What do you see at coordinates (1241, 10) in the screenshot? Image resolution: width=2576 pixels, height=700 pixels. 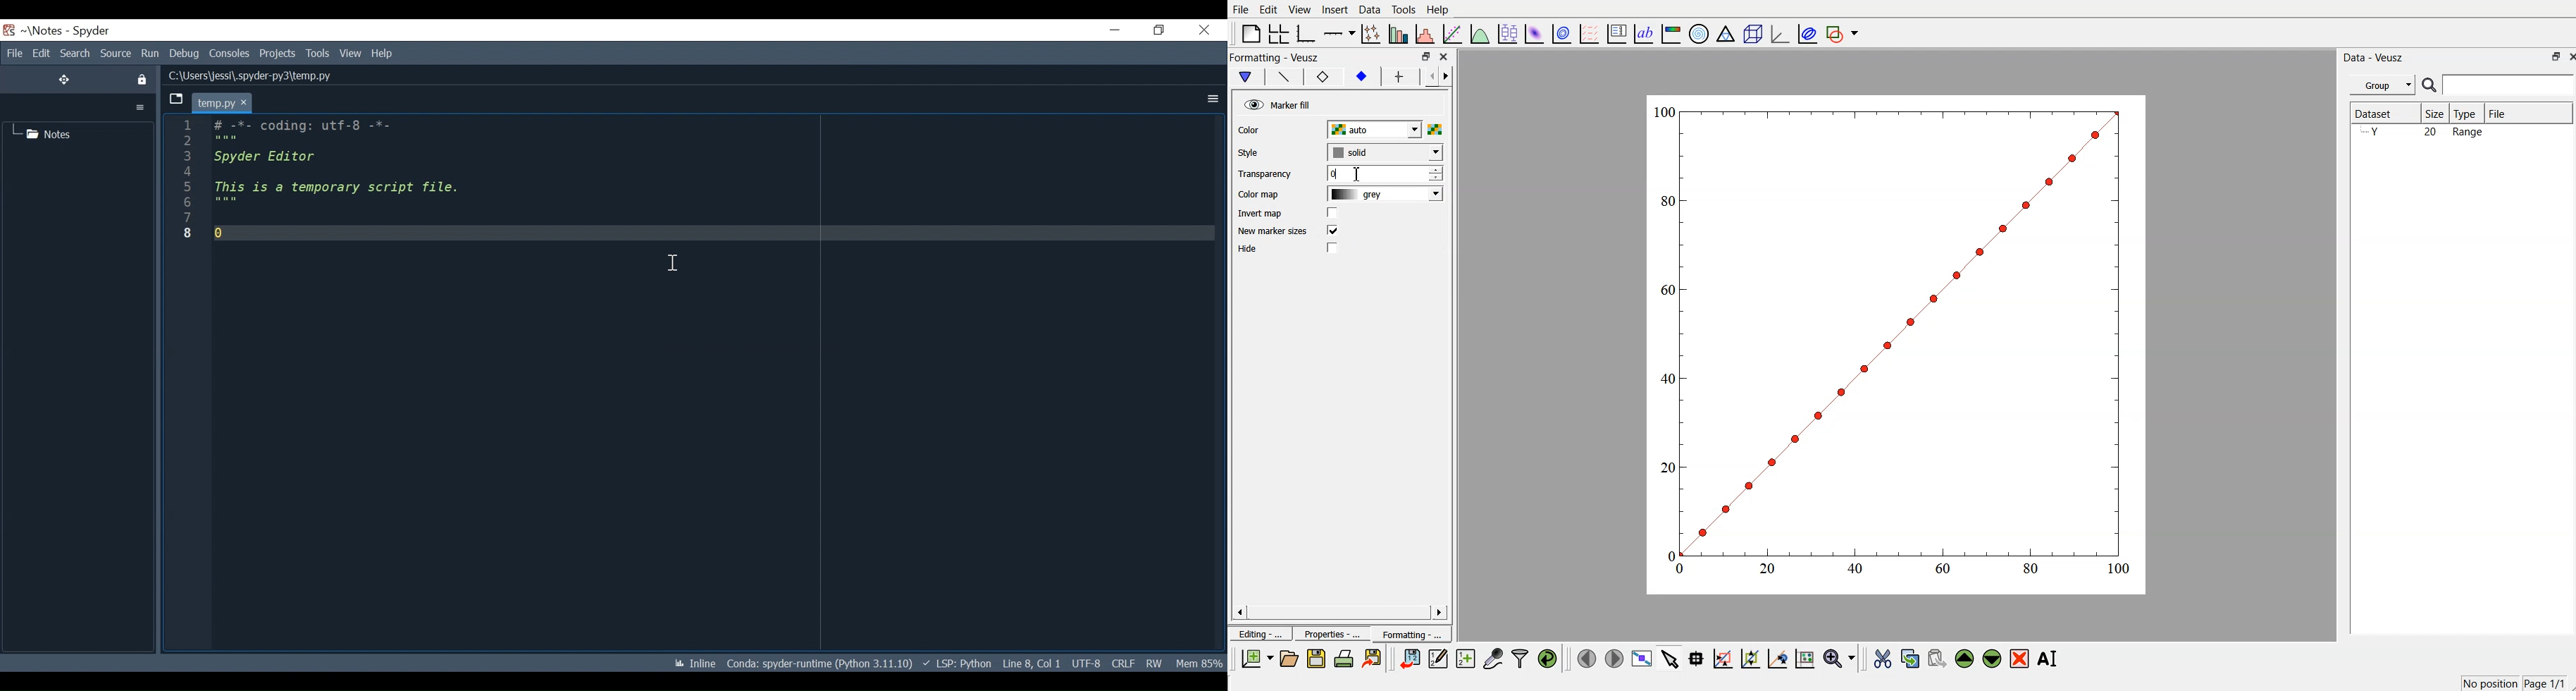 I see `File` at bounding box center [1241, 10].